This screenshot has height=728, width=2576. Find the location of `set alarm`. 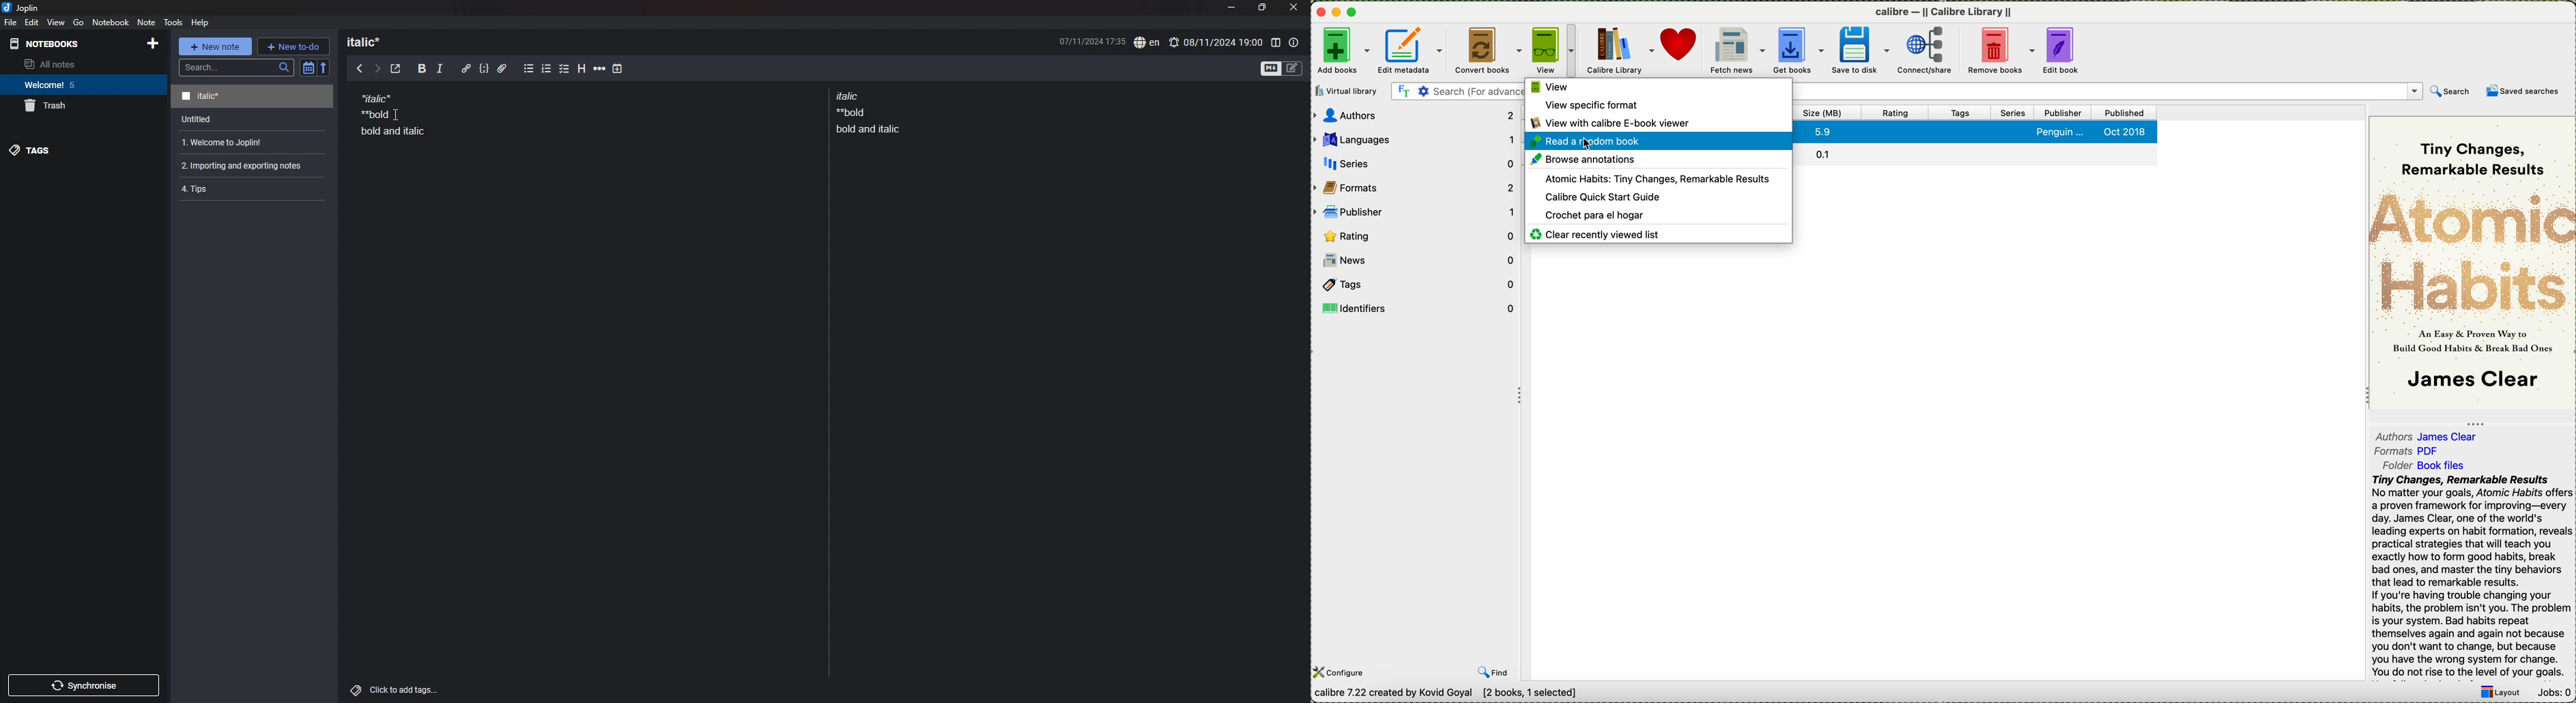

set alarm is located at coordinates (1216, 42).